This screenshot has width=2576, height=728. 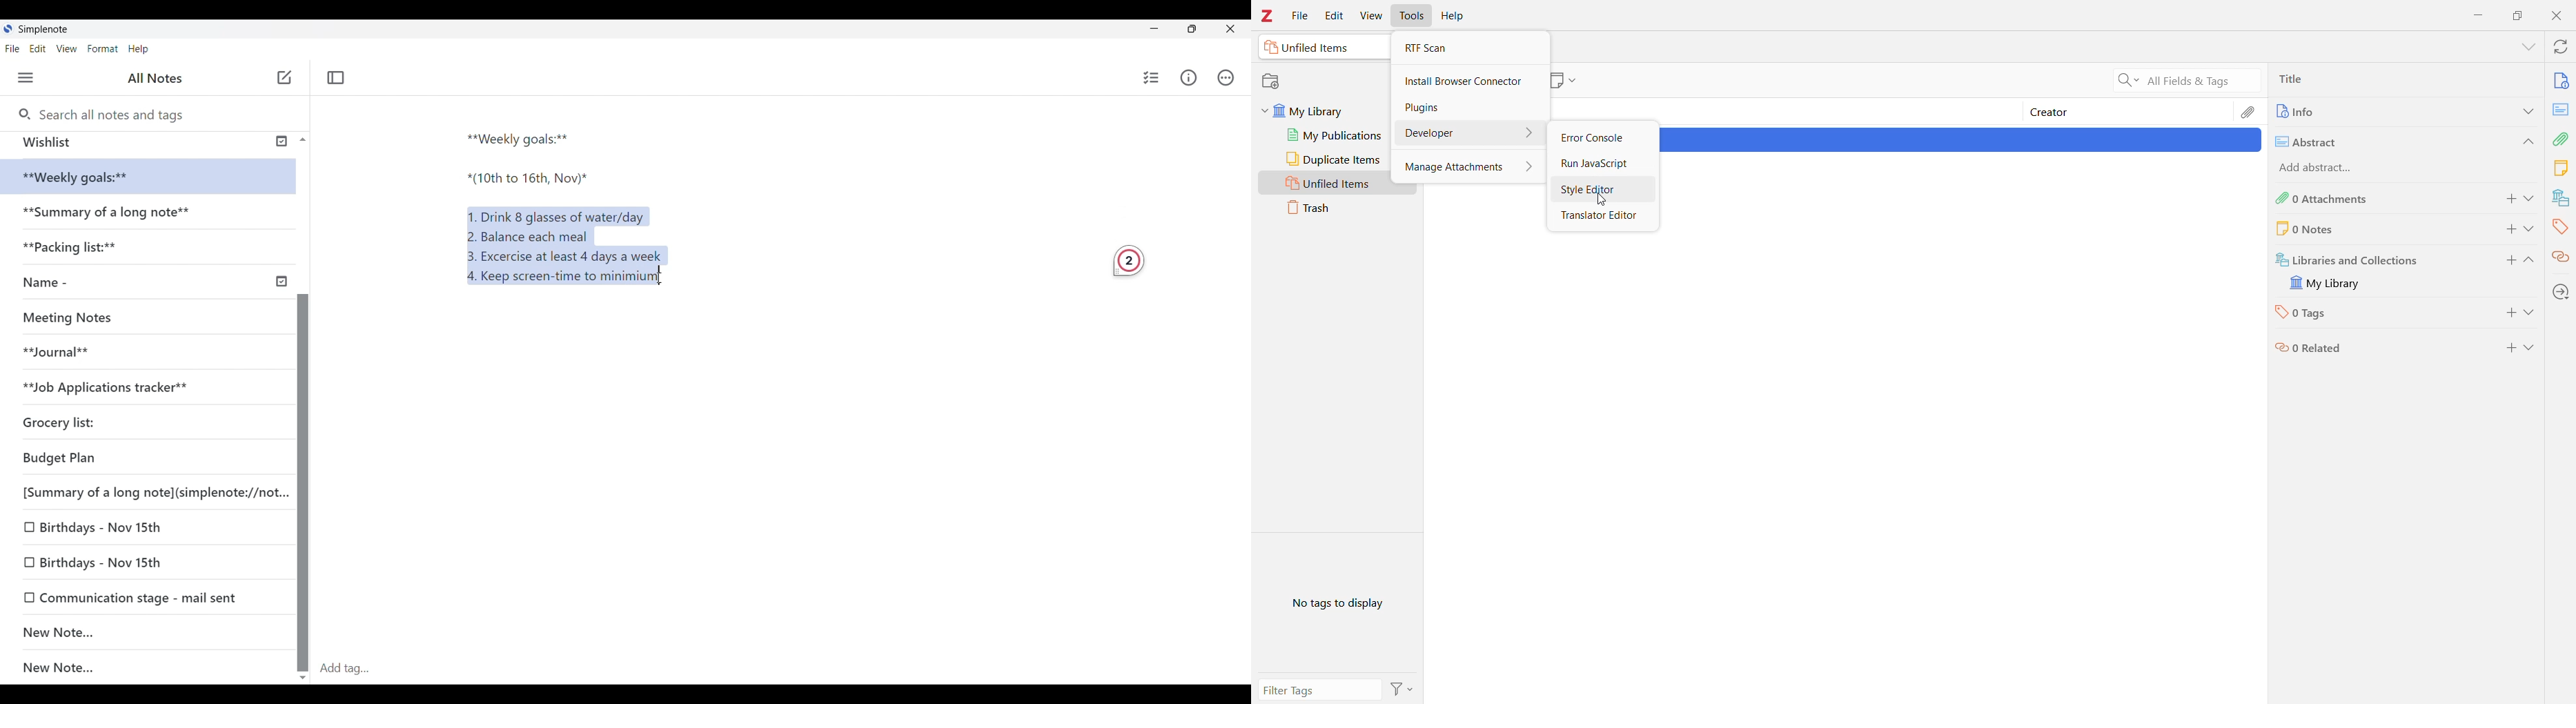 I want to click on Communication stage - mail sent, so click(x=148, y=597).